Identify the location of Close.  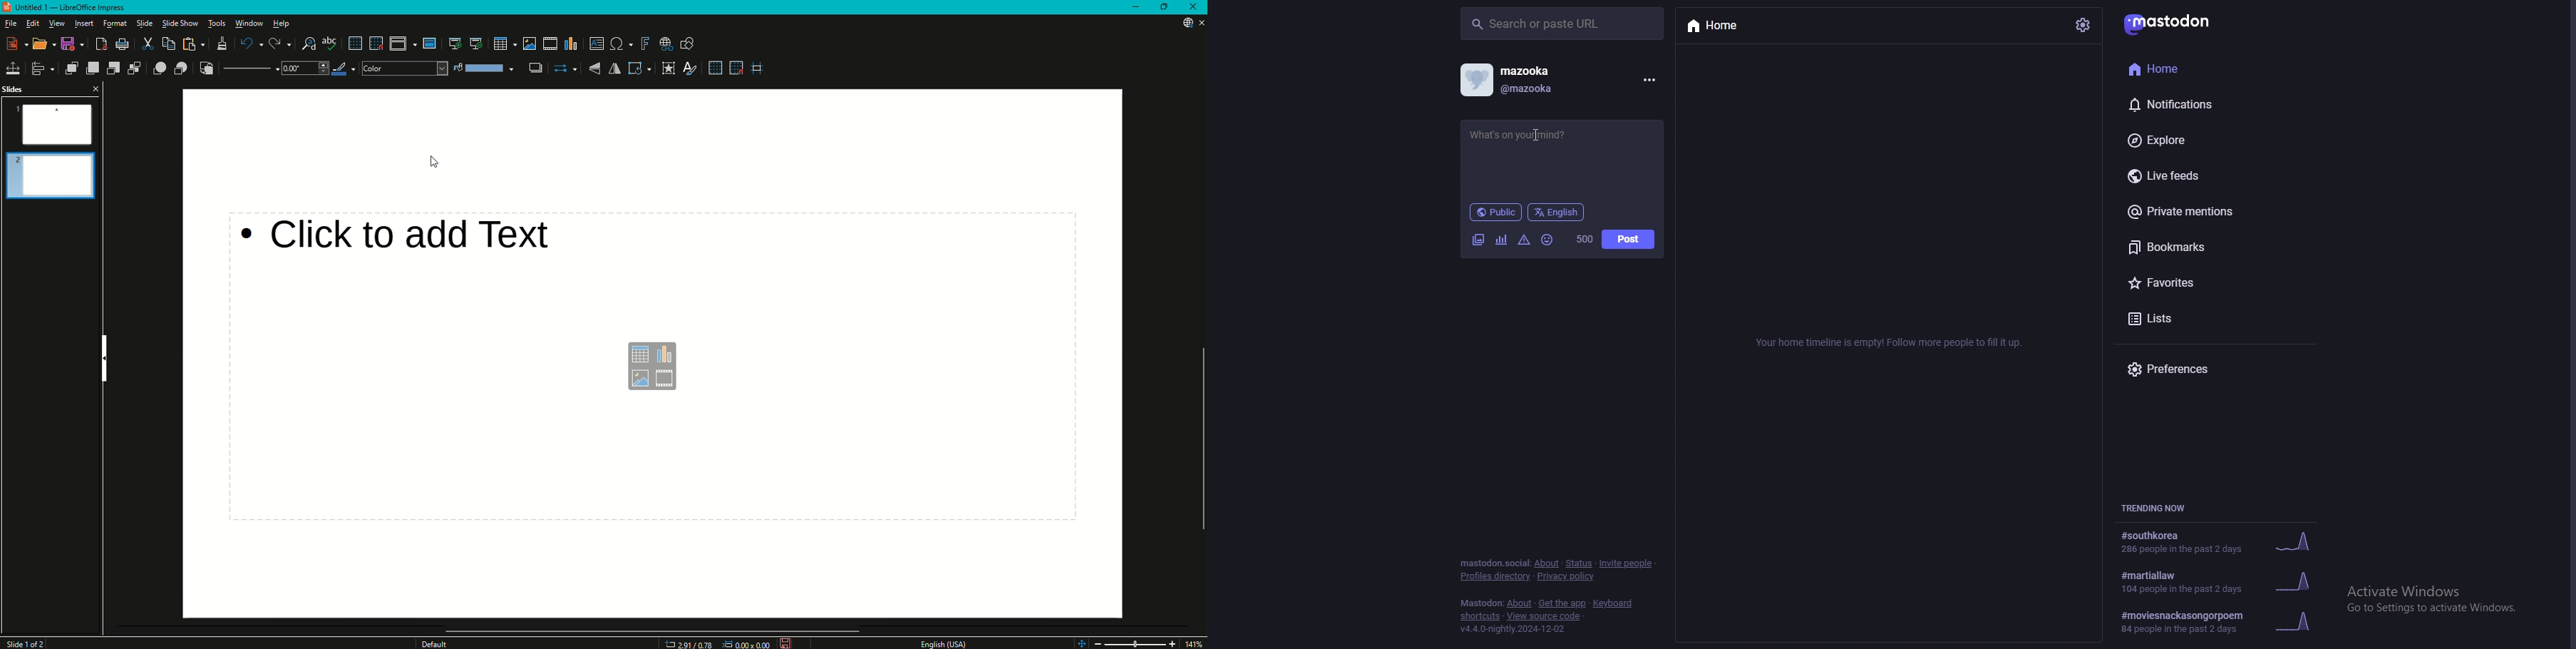
(1191, 7).